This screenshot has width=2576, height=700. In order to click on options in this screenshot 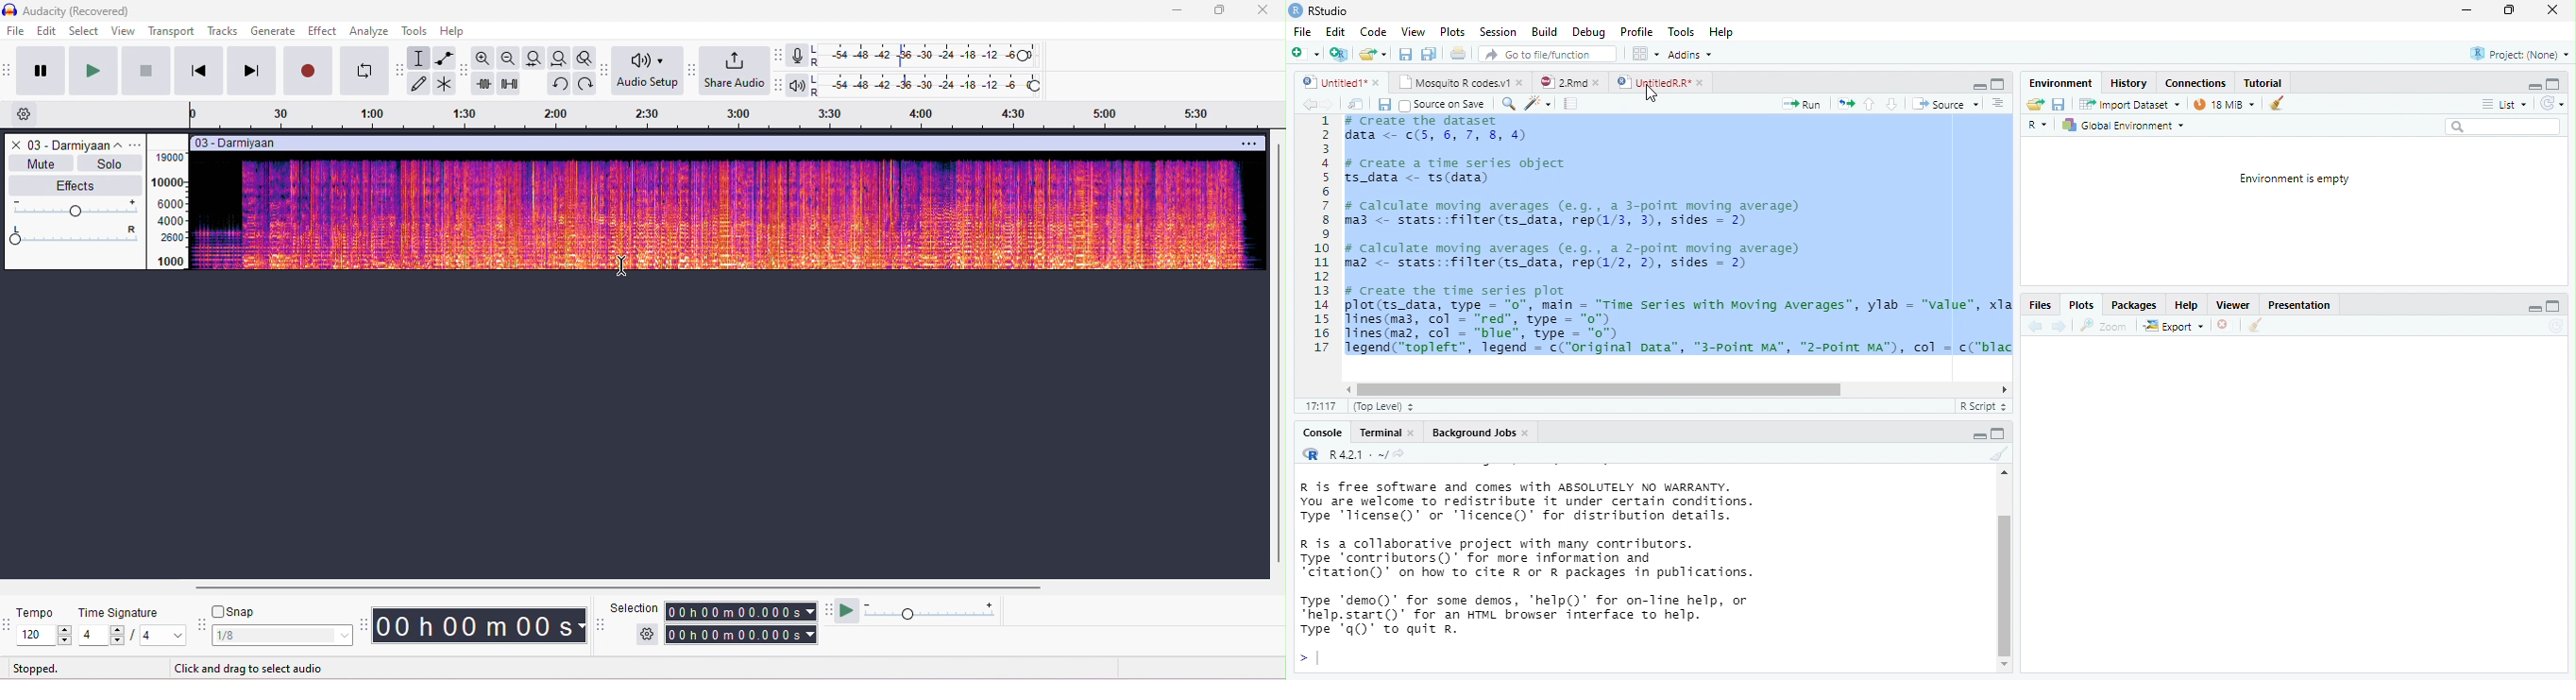, I will do `click(138, 144)`.